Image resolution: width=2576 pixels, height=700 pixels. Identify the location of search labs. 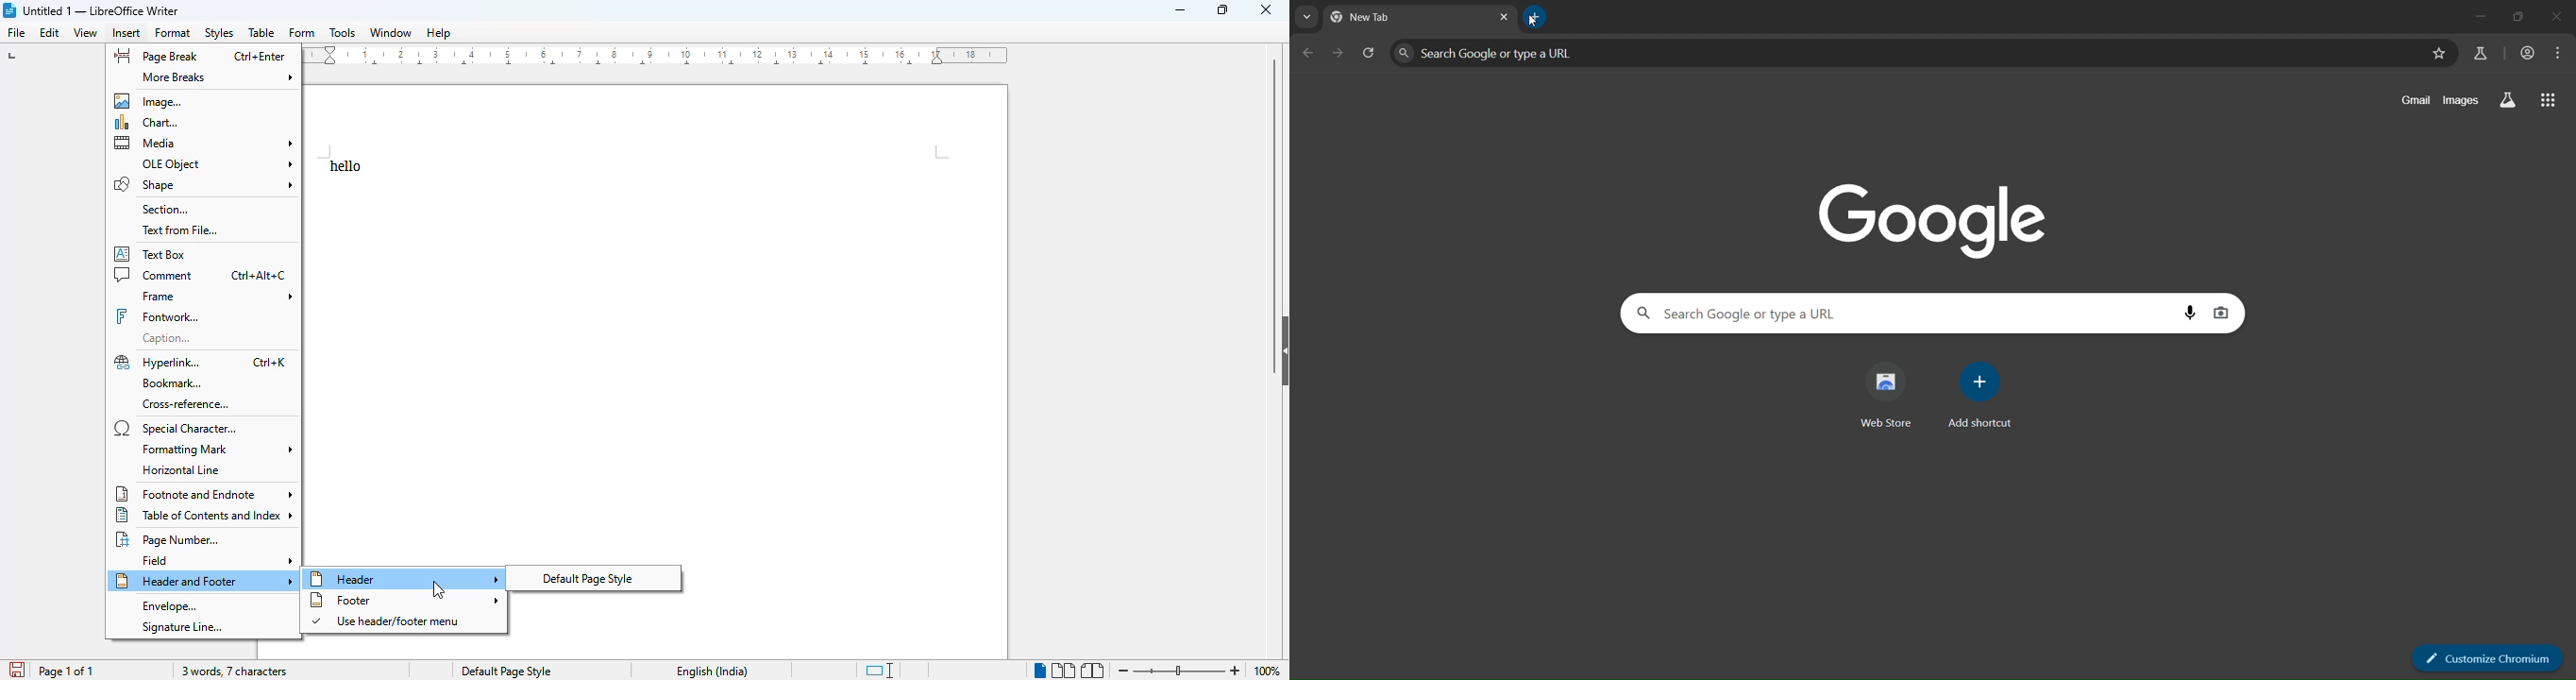
(2480, 54).